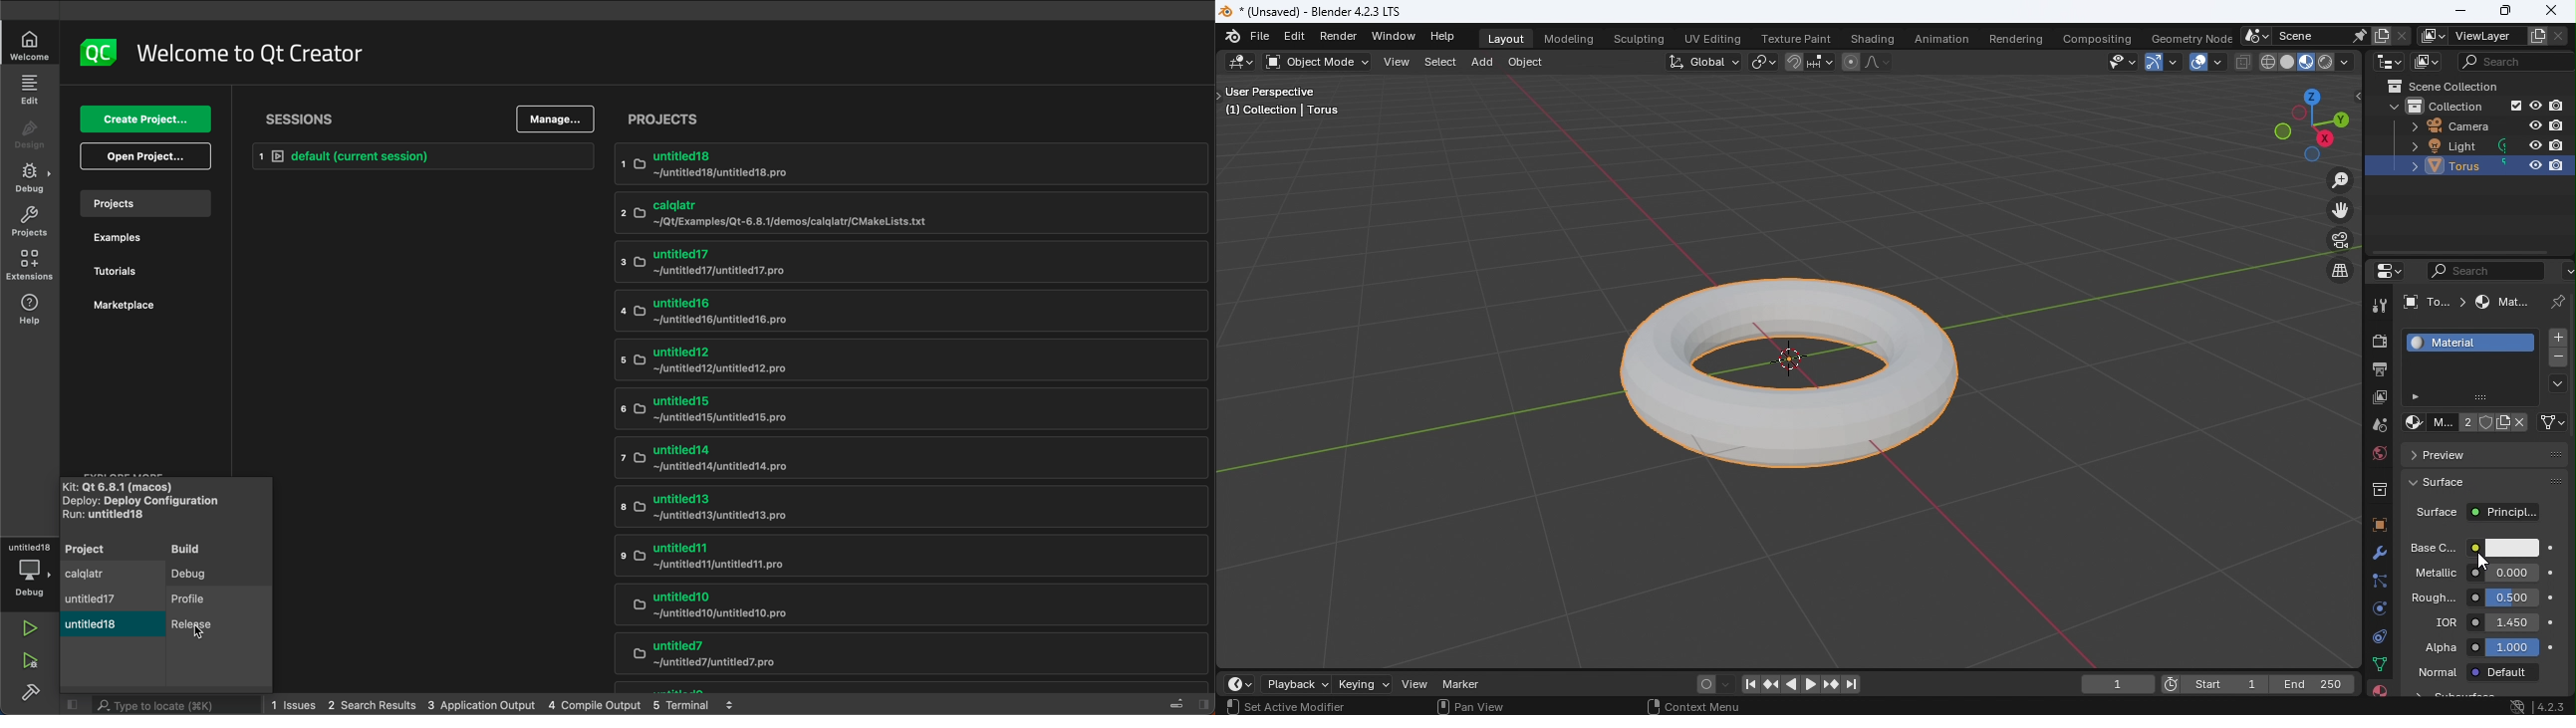  Describe the element at coordinates (2442, 694) in the screenshot. I see `Material` at that location.